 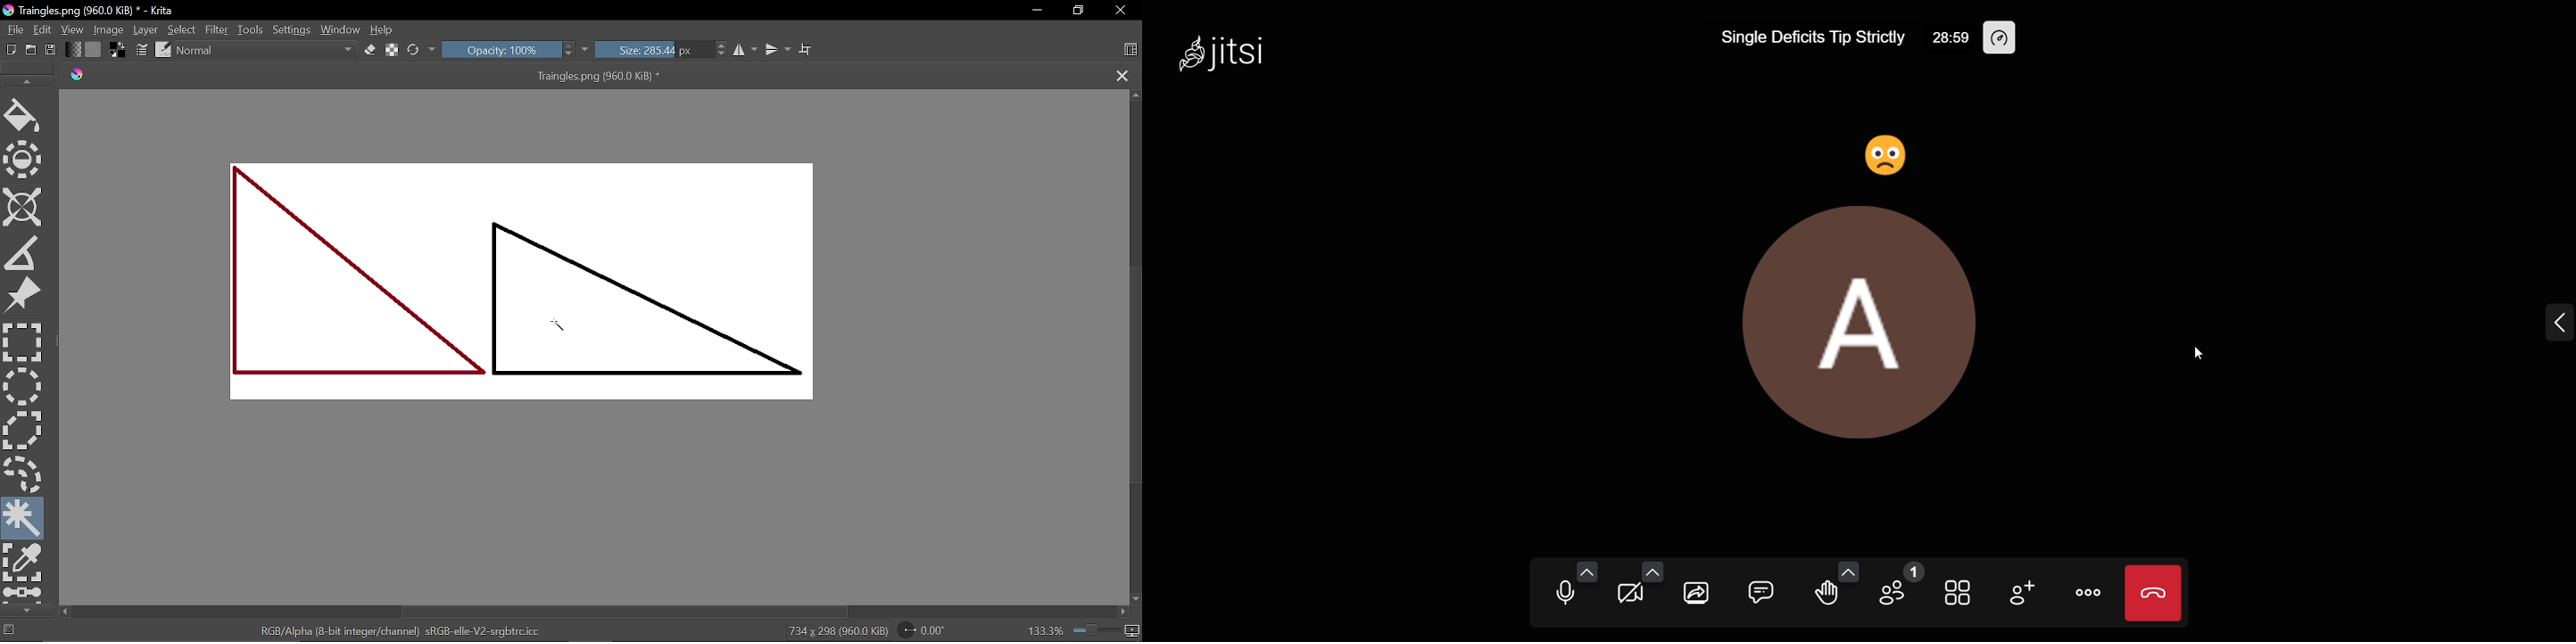 I want to click on end call, so click(x=2155, y=592).